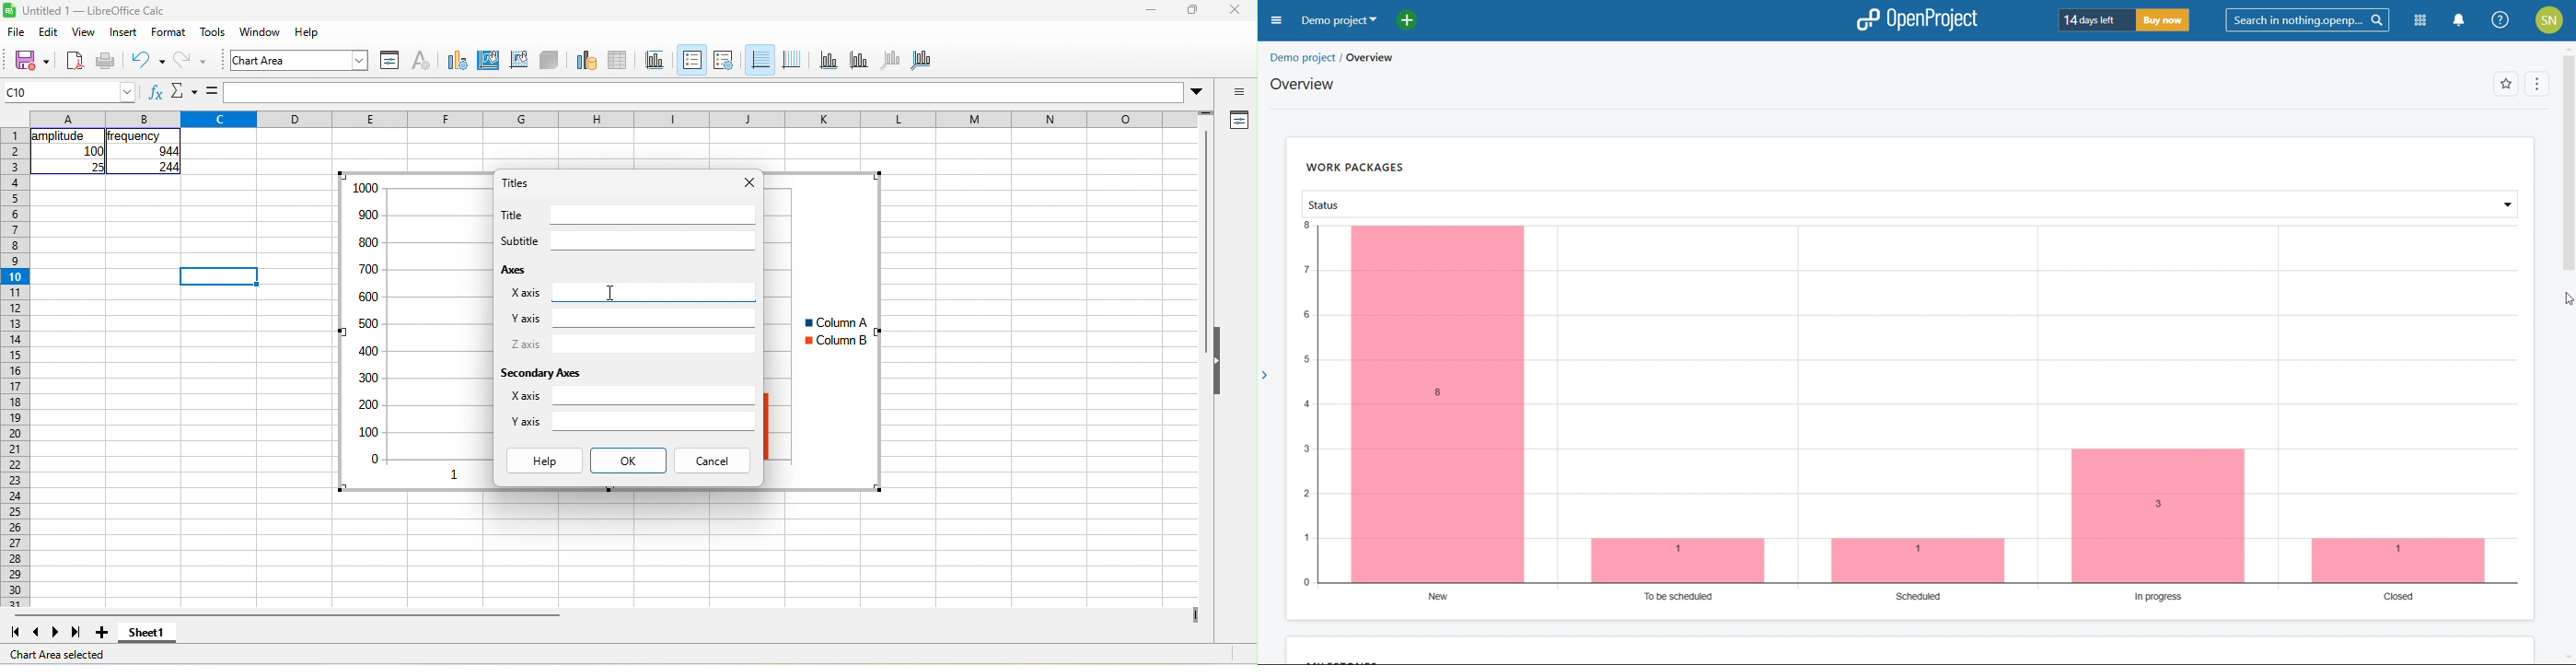 This screenshot has height=672, width=2576. I want to click on Input for z axis, so click(654, 344).